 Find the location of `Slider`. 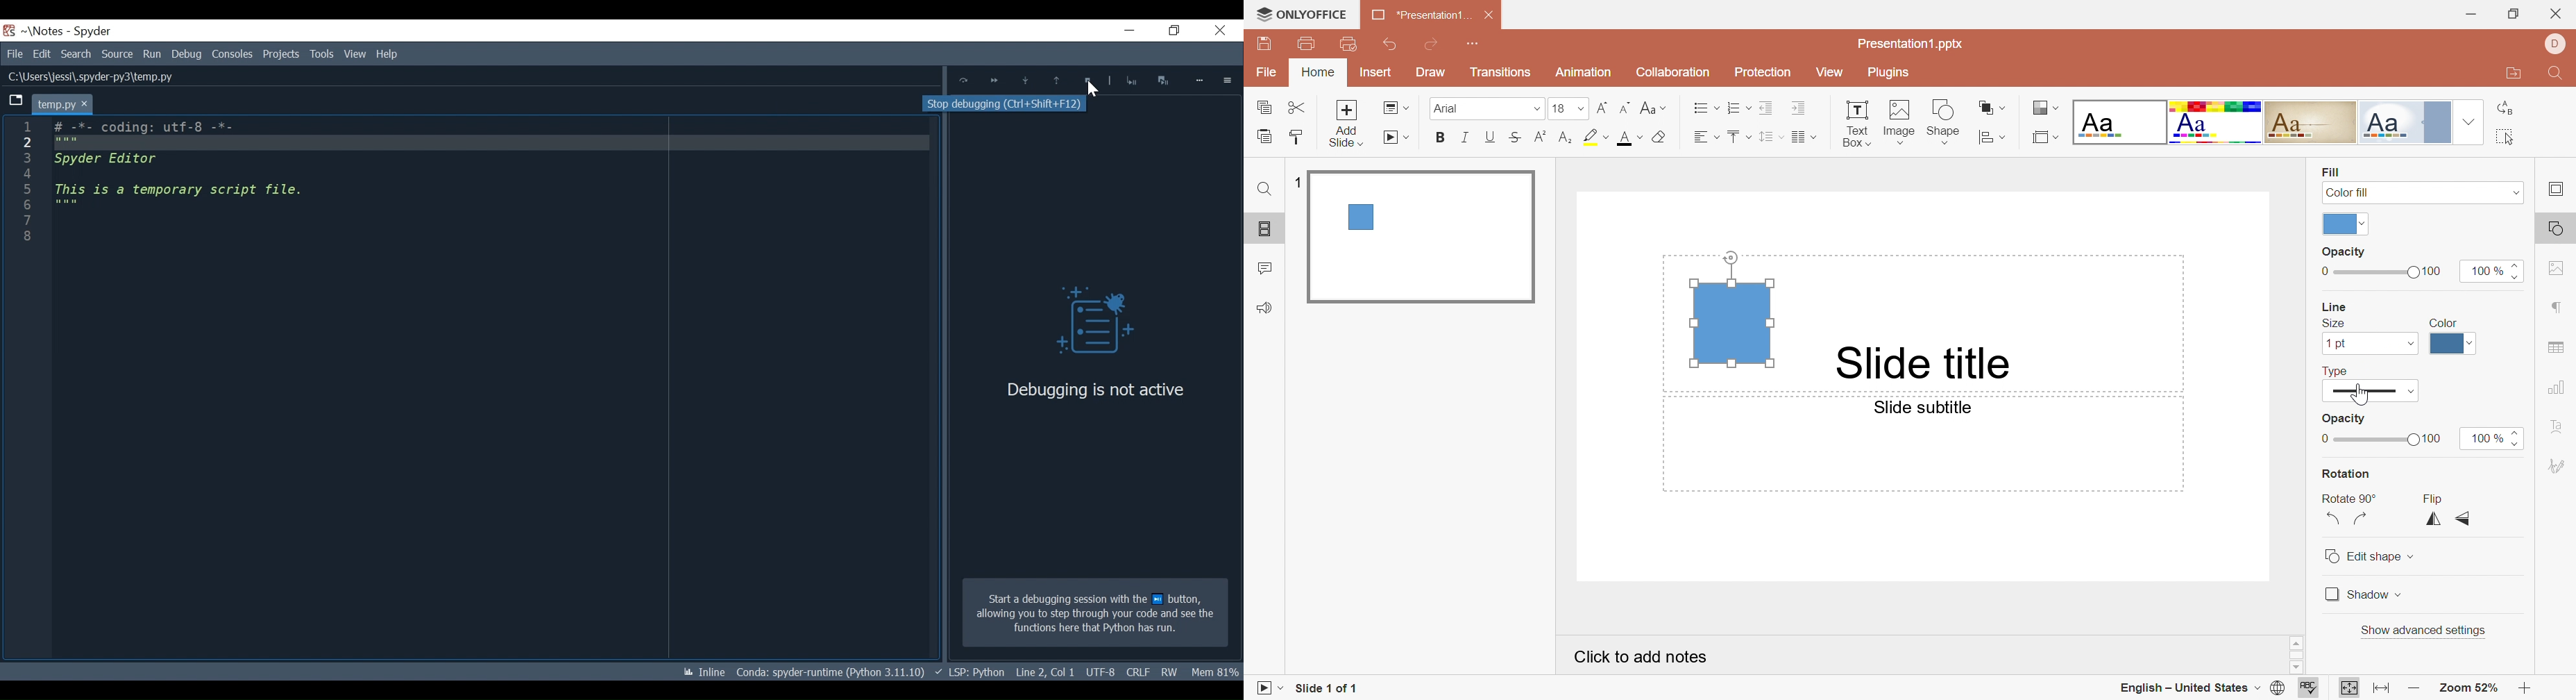

Slider is located at coordinates (2520, 270).